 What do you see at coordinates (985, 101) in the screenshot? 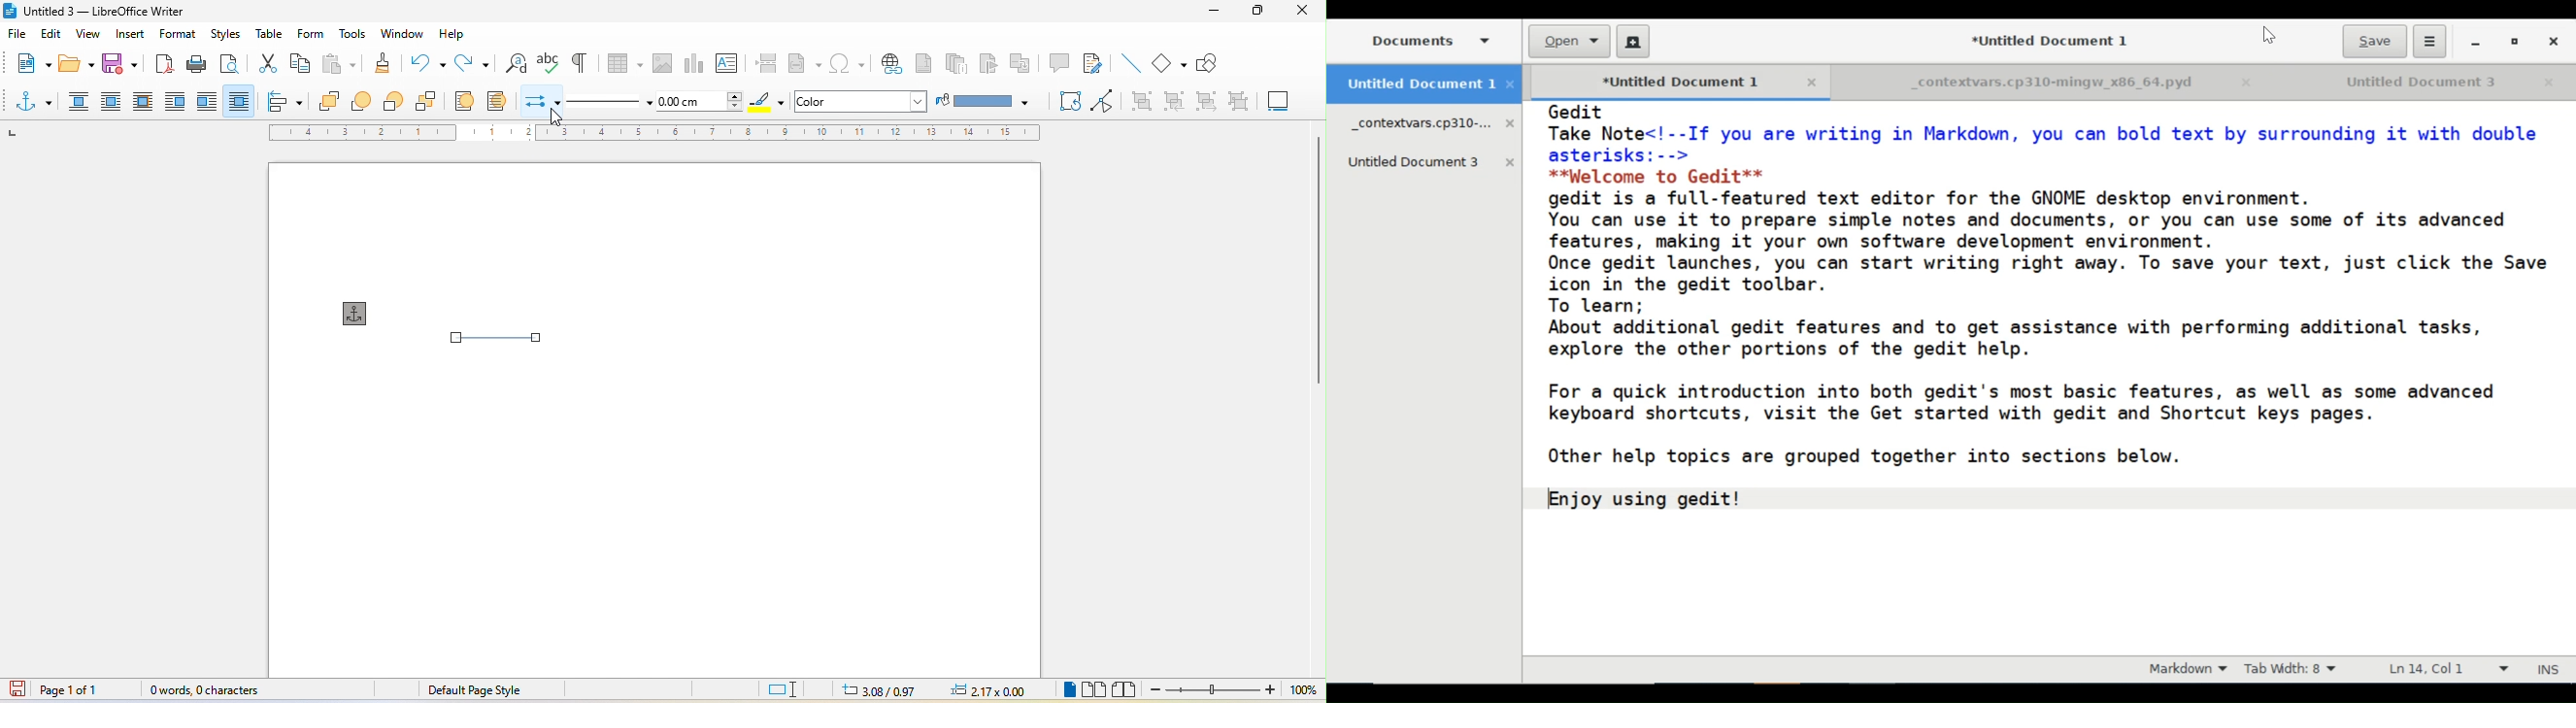
I see `fill color` at bounding box center [985, 101].